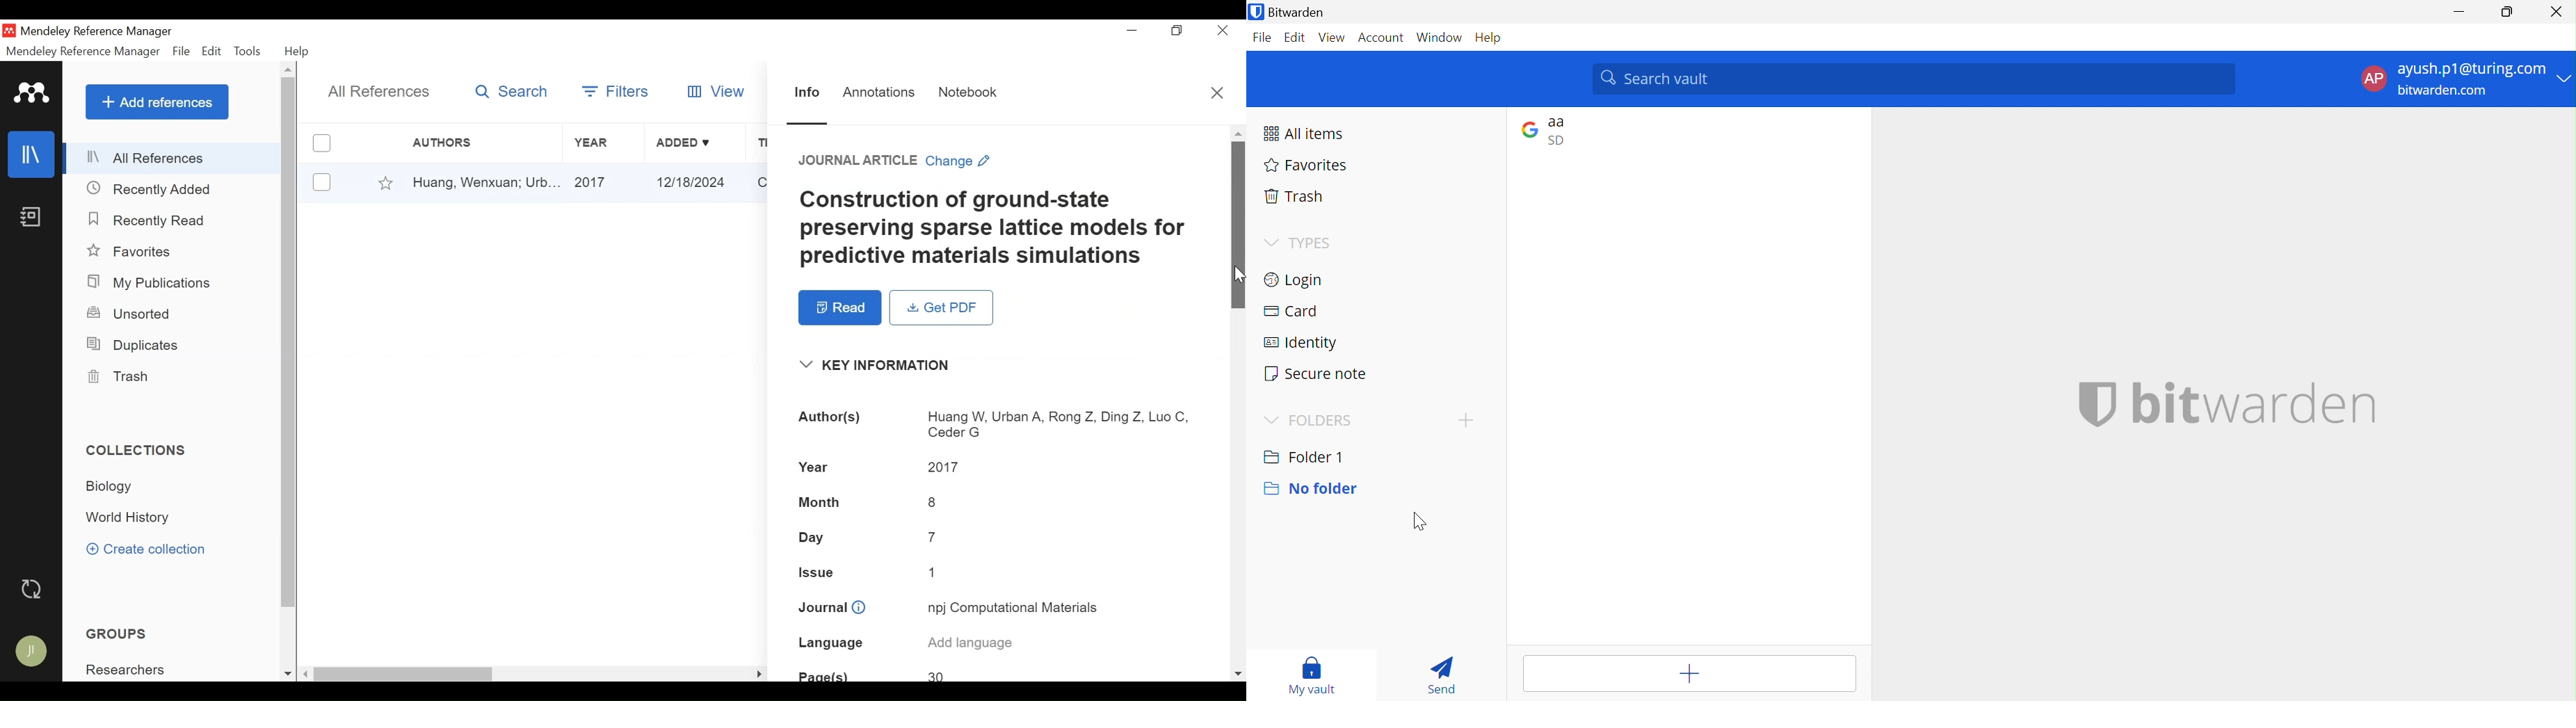  Describe the element at coordinates (831, 643) in the screenshot. I see `Language` at that location.